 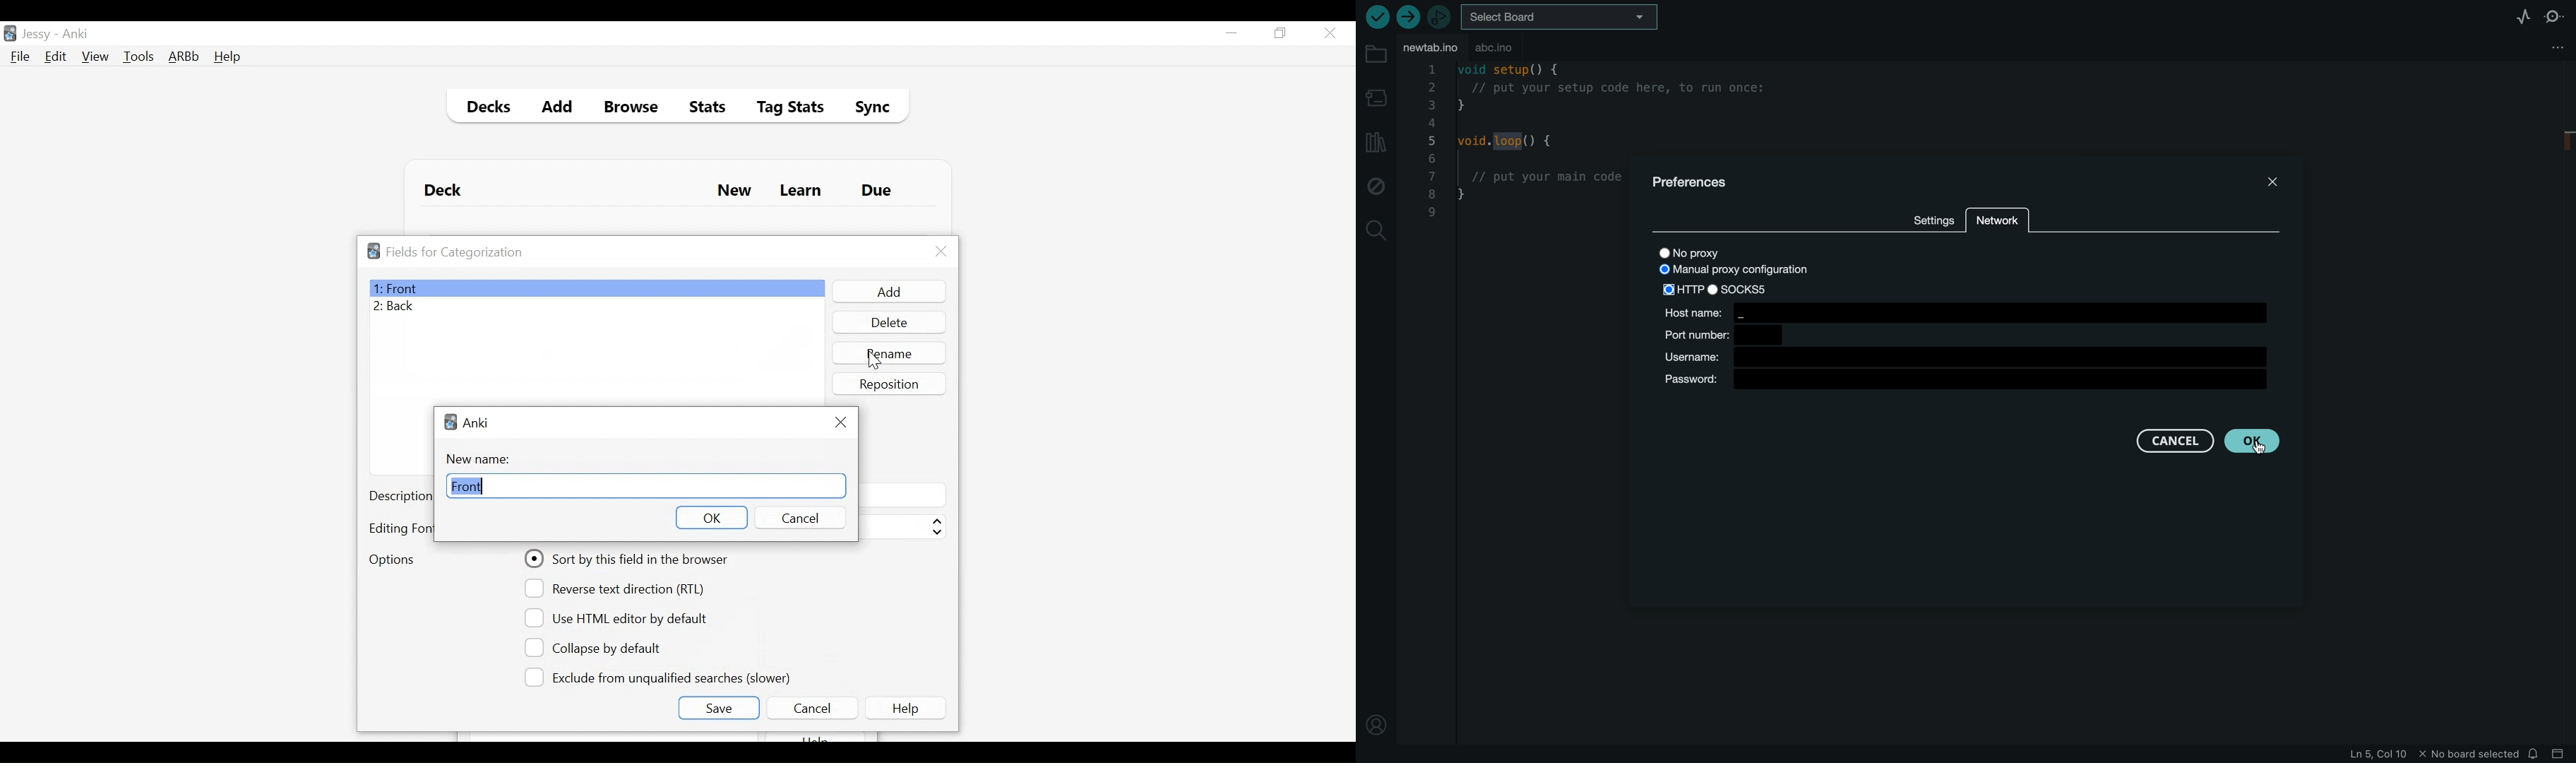 I want to click on Back, so click(x=398, y=307).